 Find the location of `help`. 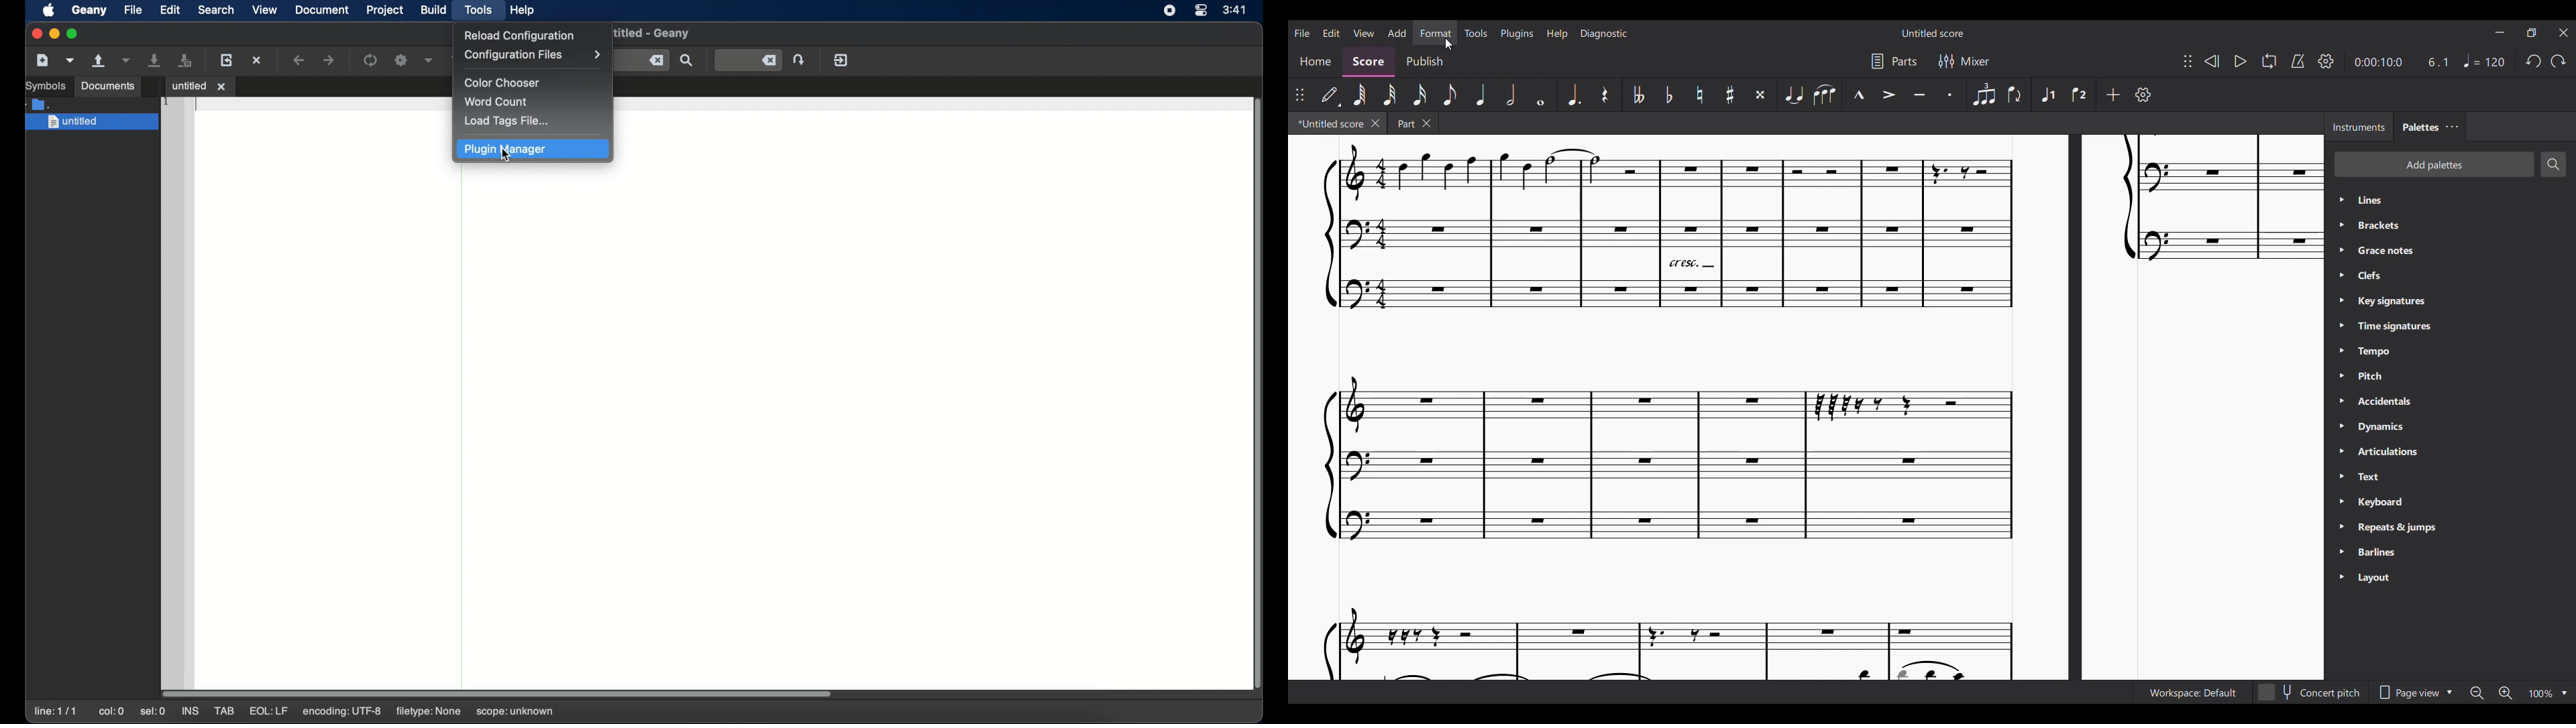

help is located at coordinates (523, 10).